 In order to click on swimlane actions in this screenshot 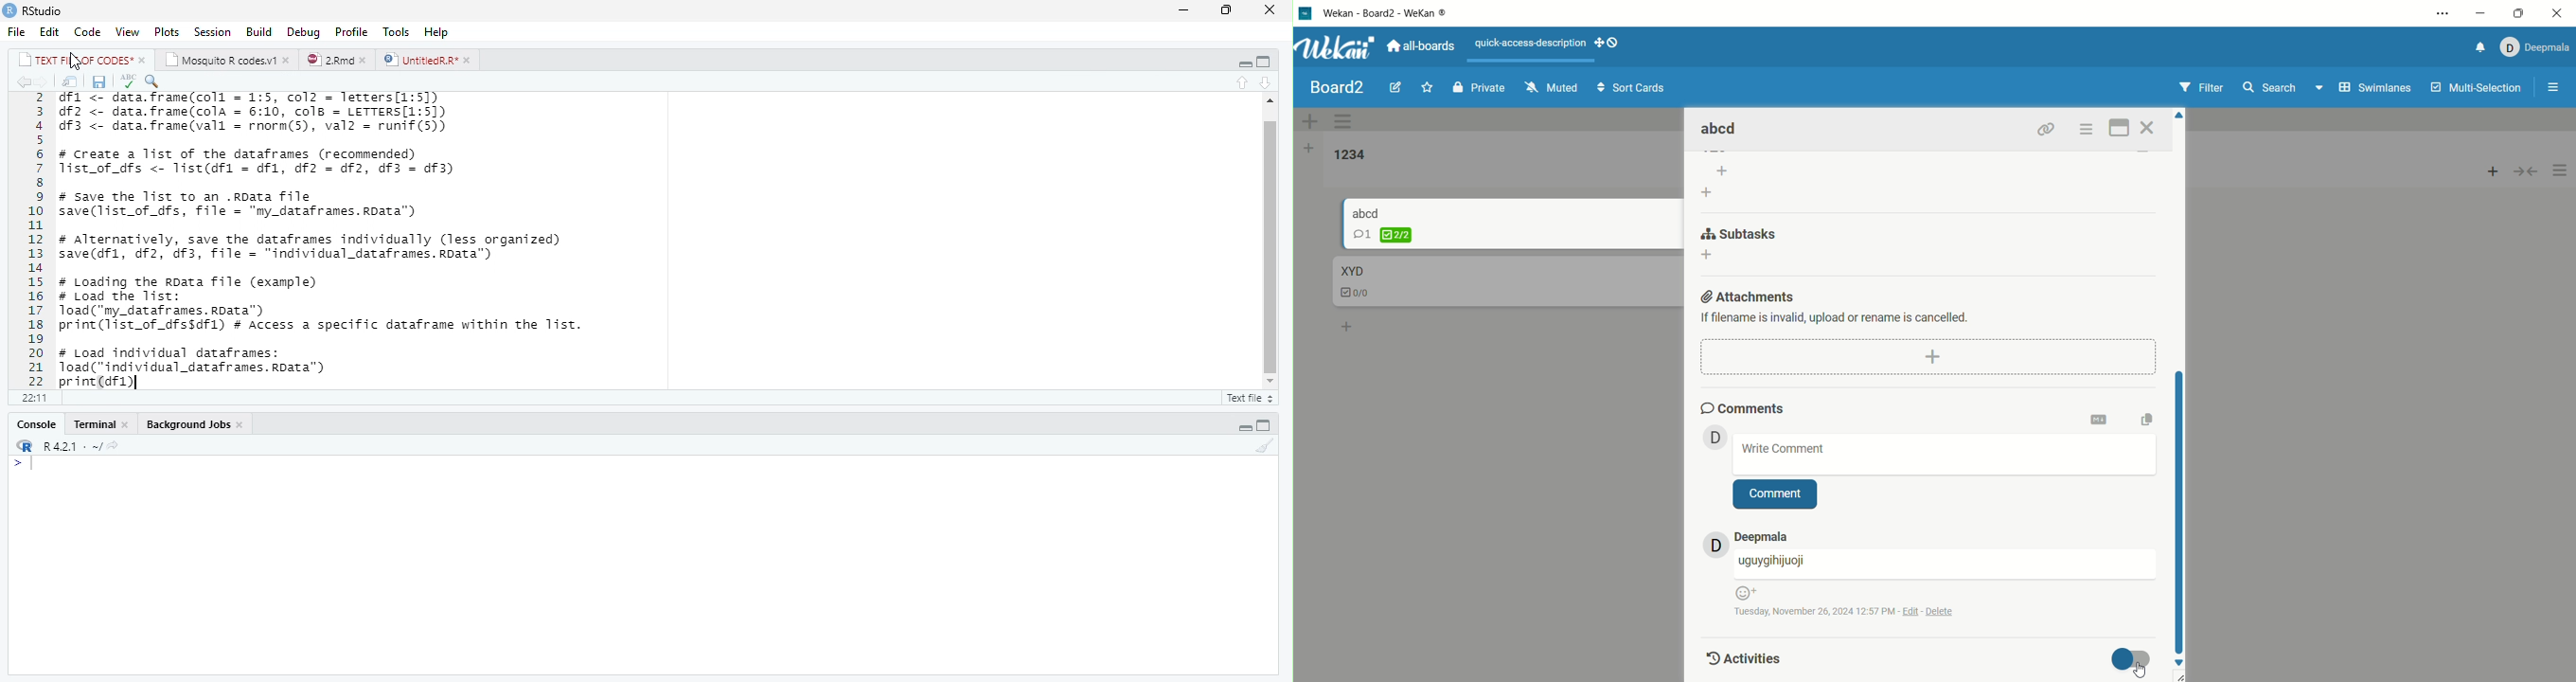, I will do `click(1346, 122)`.